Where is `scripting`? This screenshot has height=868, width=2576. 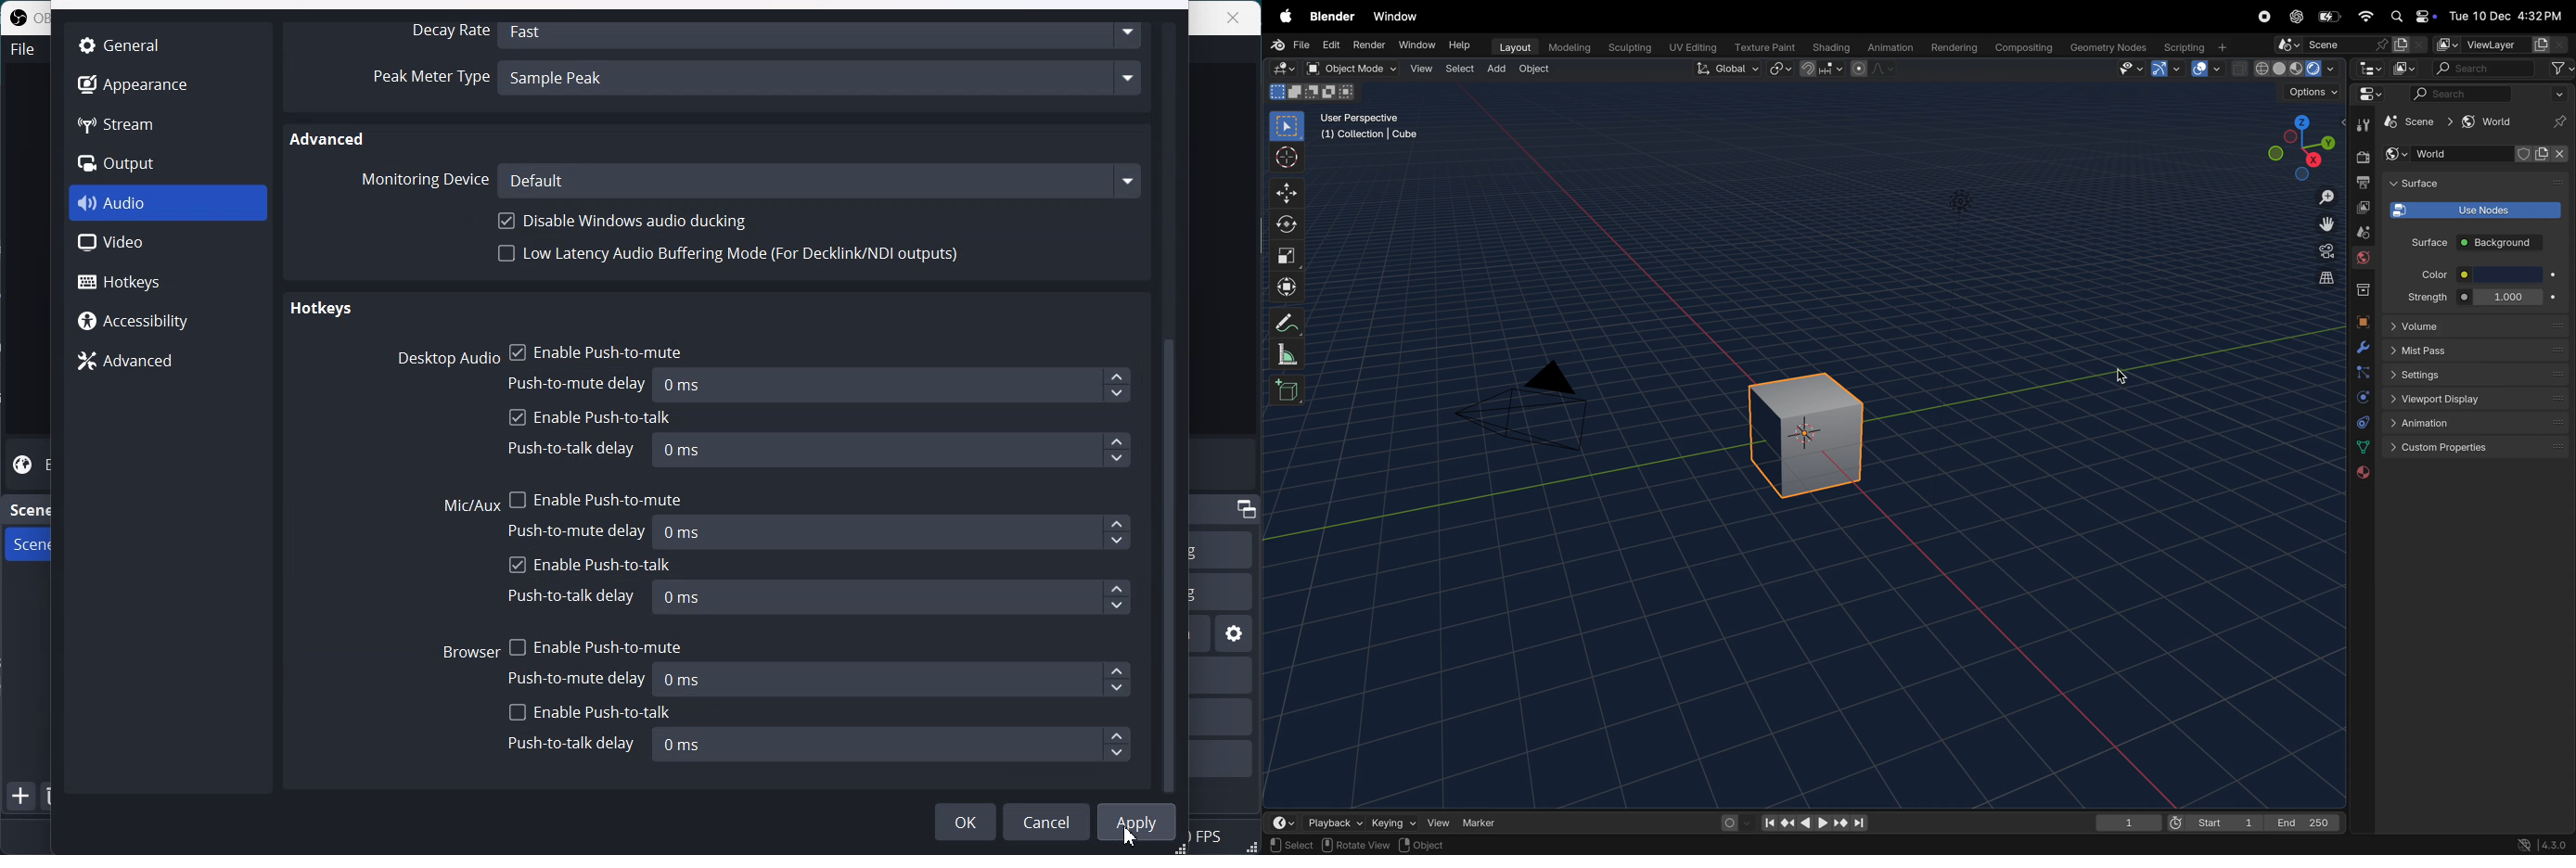 scripting is located at coordinates (2198, 47).